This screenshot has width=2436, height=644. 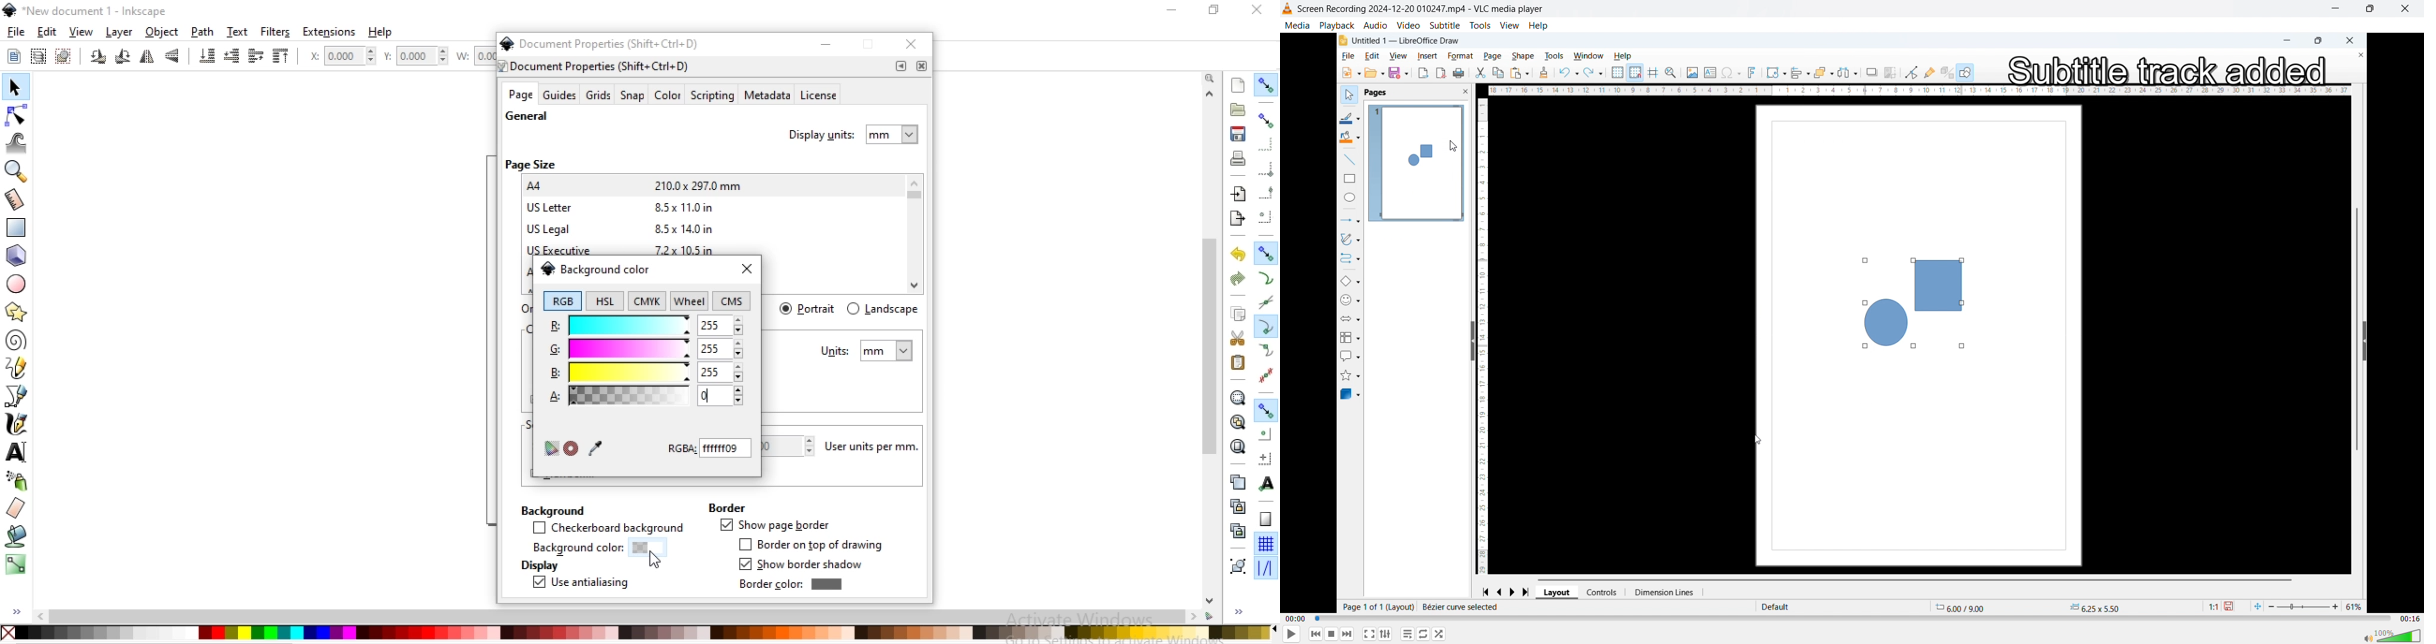 I want to click on save, so click(x=1399, y=73).